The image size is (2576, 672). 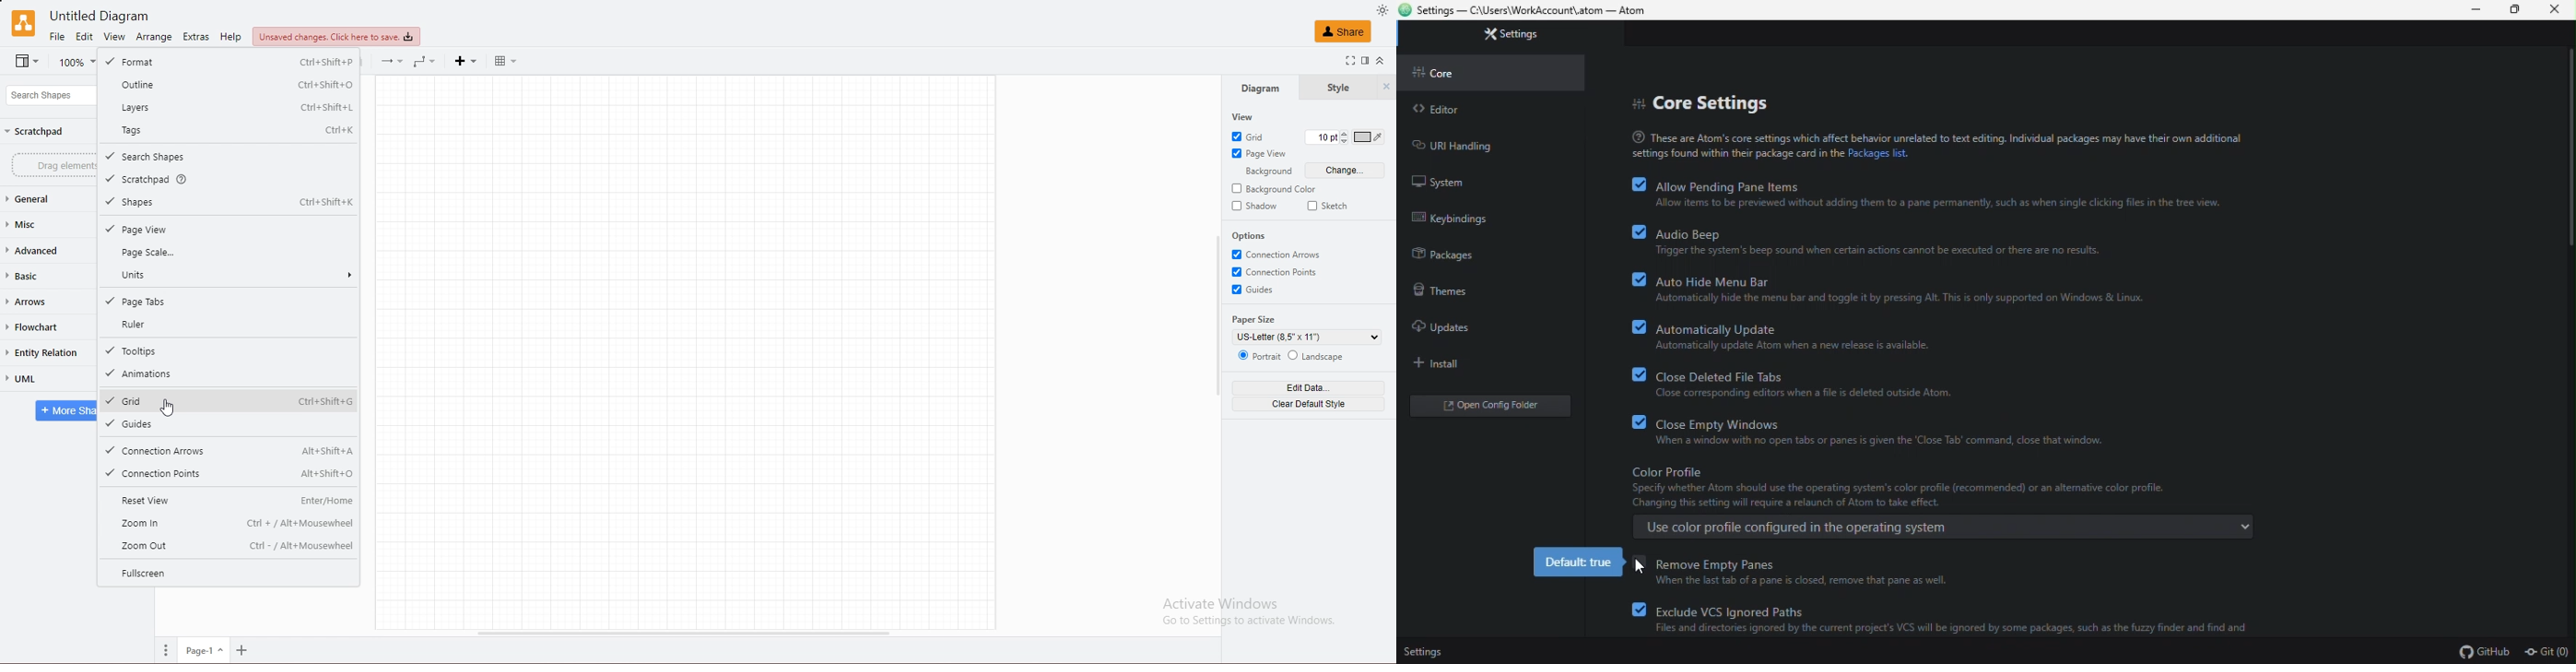 I want to click on misc, so click(x=43, y=224).